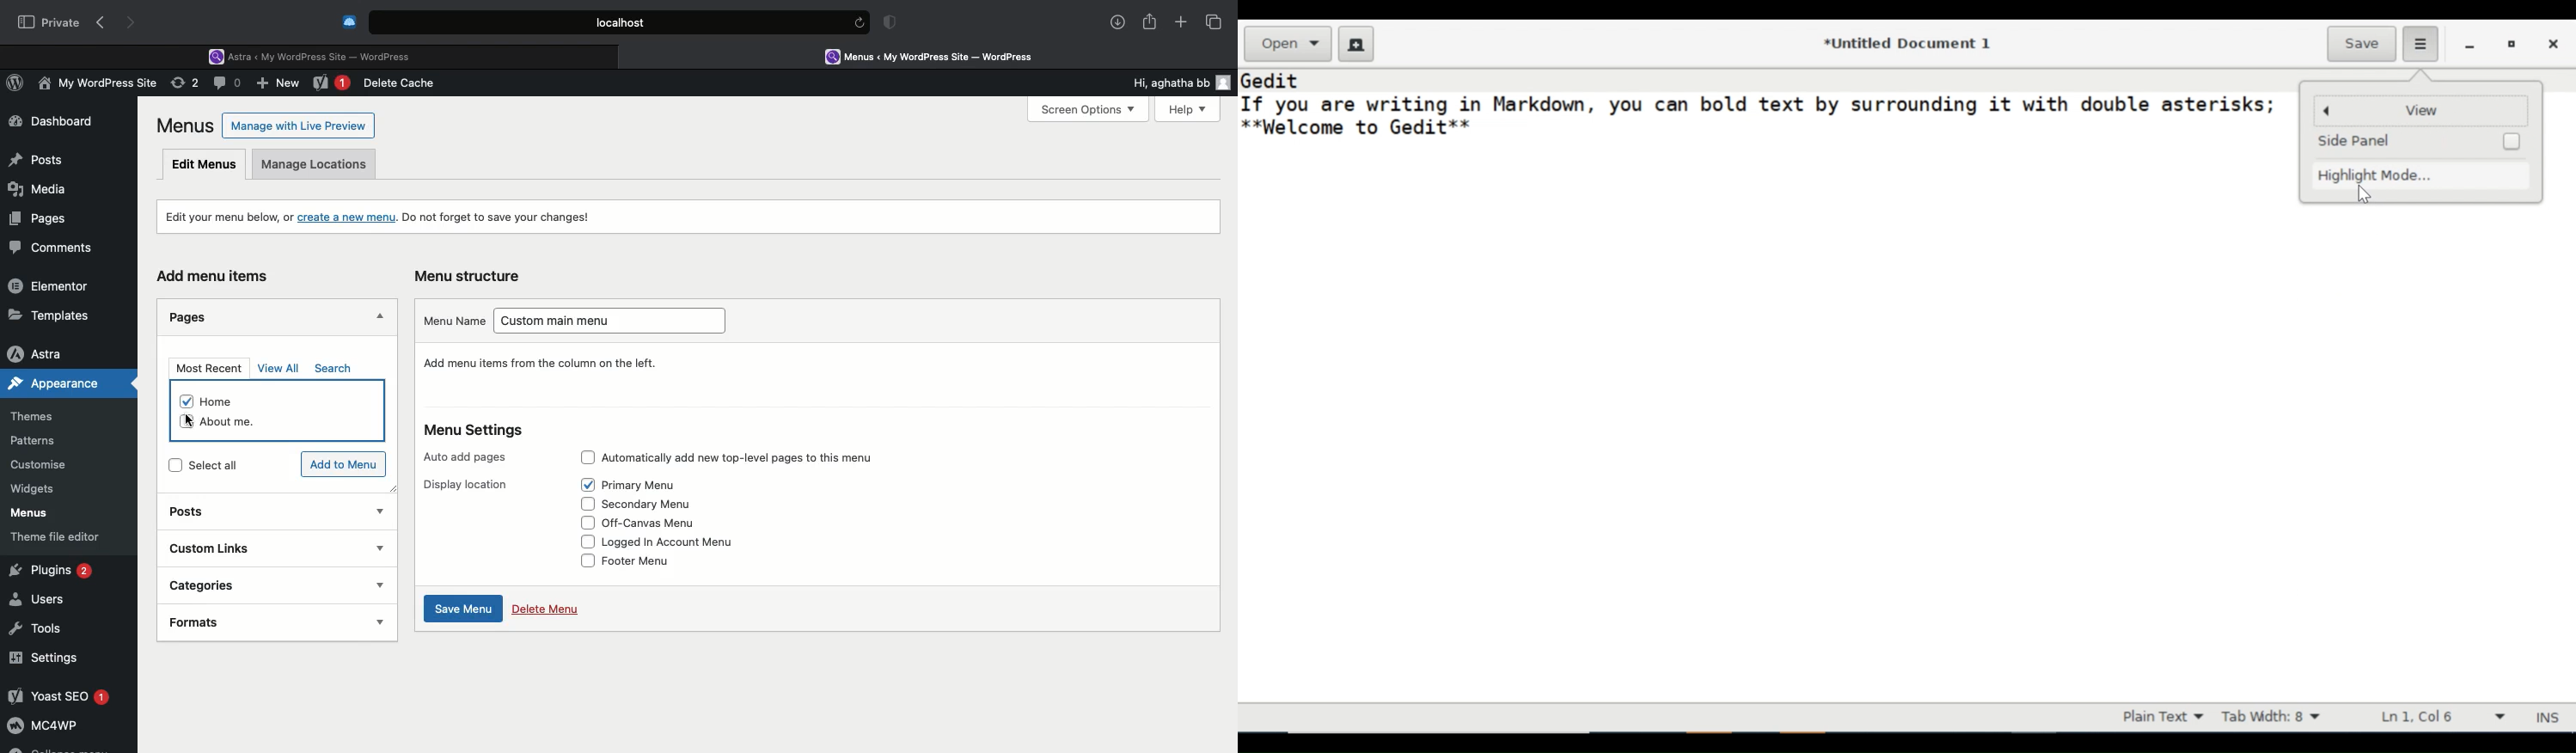 The height and width of the screenshot is (756, 2576). Describe the element at coordinates (40, 187) in the screenshot. I see `Media` at that location.